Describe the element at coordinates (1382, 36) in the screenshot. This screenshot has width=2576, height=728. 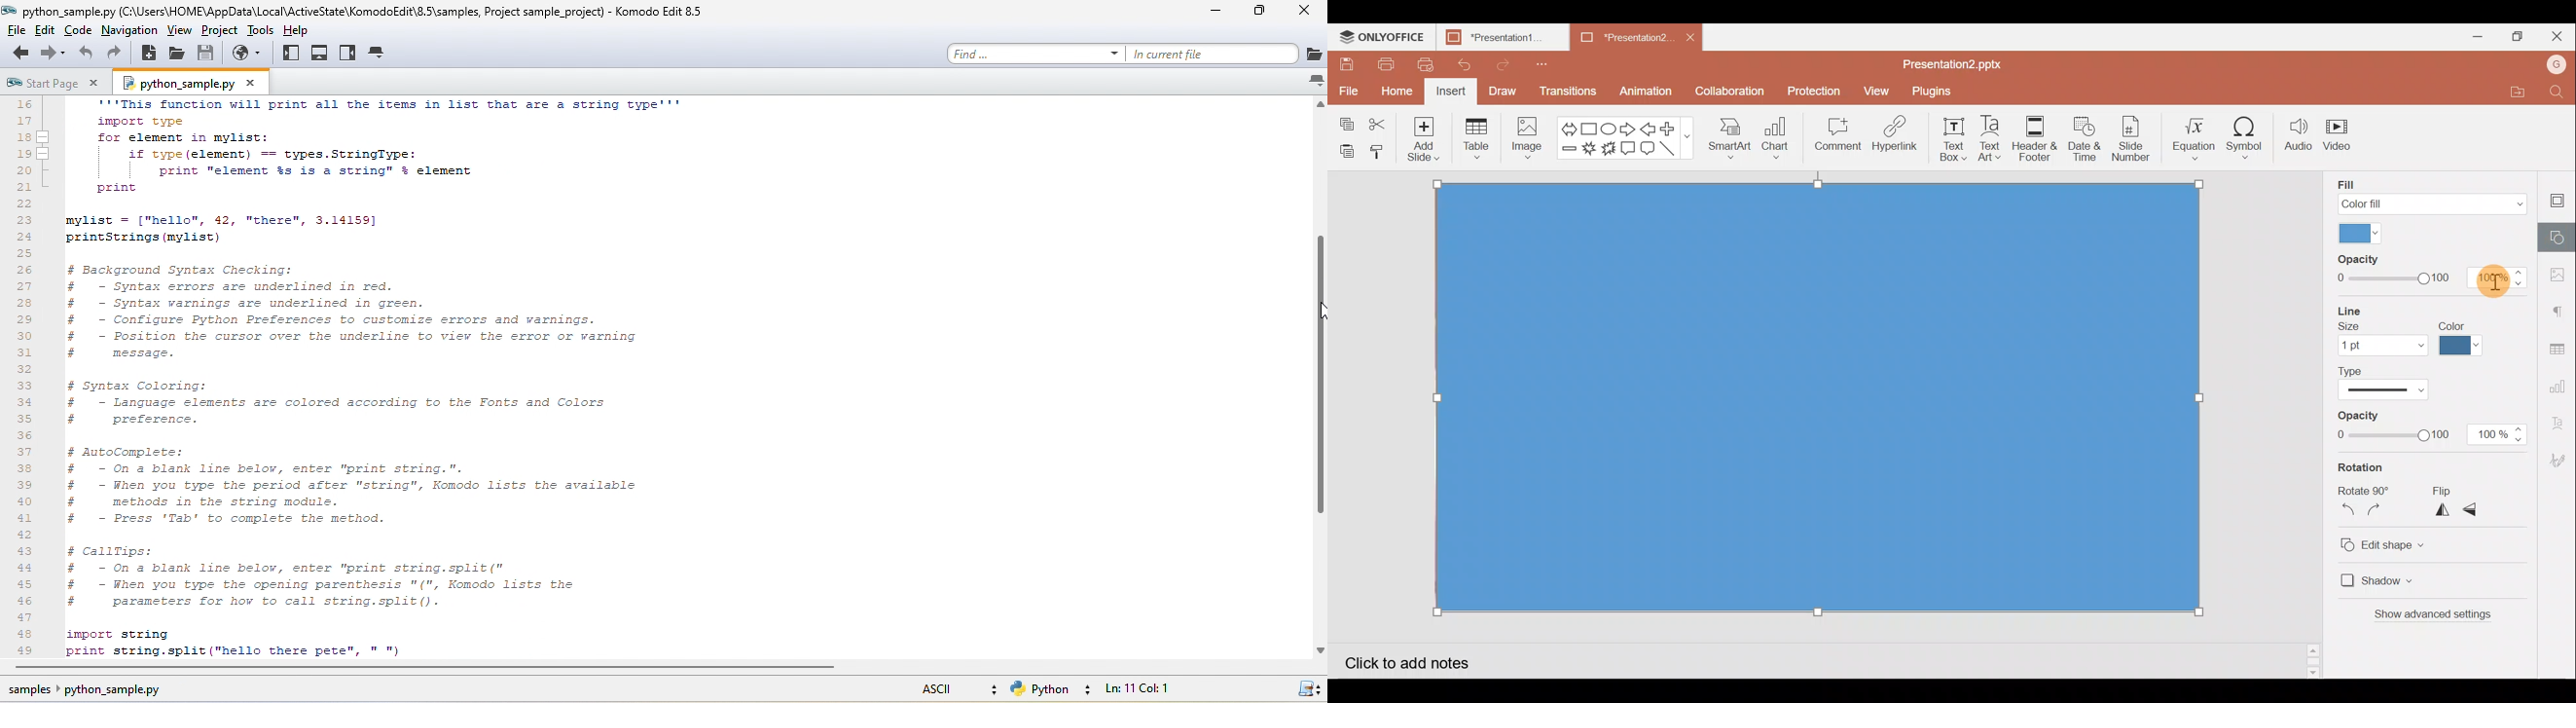
I see `ONLYOFFICE` at that location.